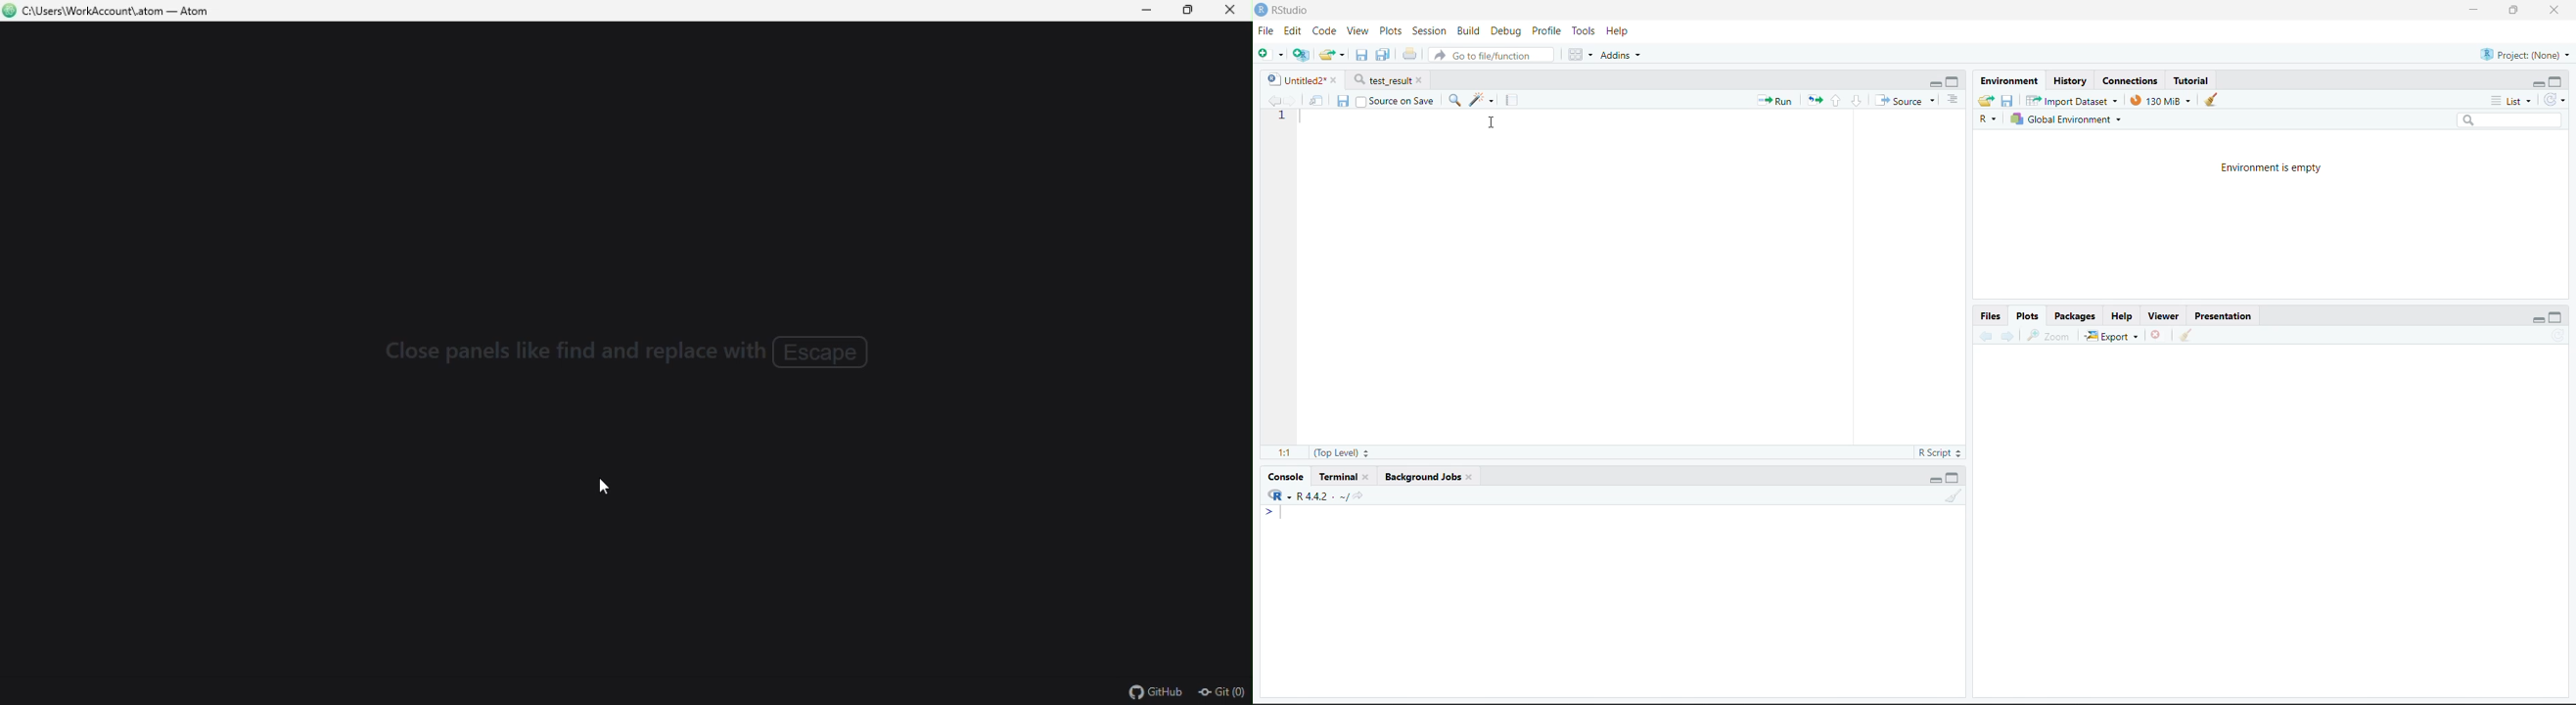 The width and height of the screenshot is (2576, 728). Describe the element at coordinates (1579, 54) in the screenshot. I see `Workspace panes` at that location.